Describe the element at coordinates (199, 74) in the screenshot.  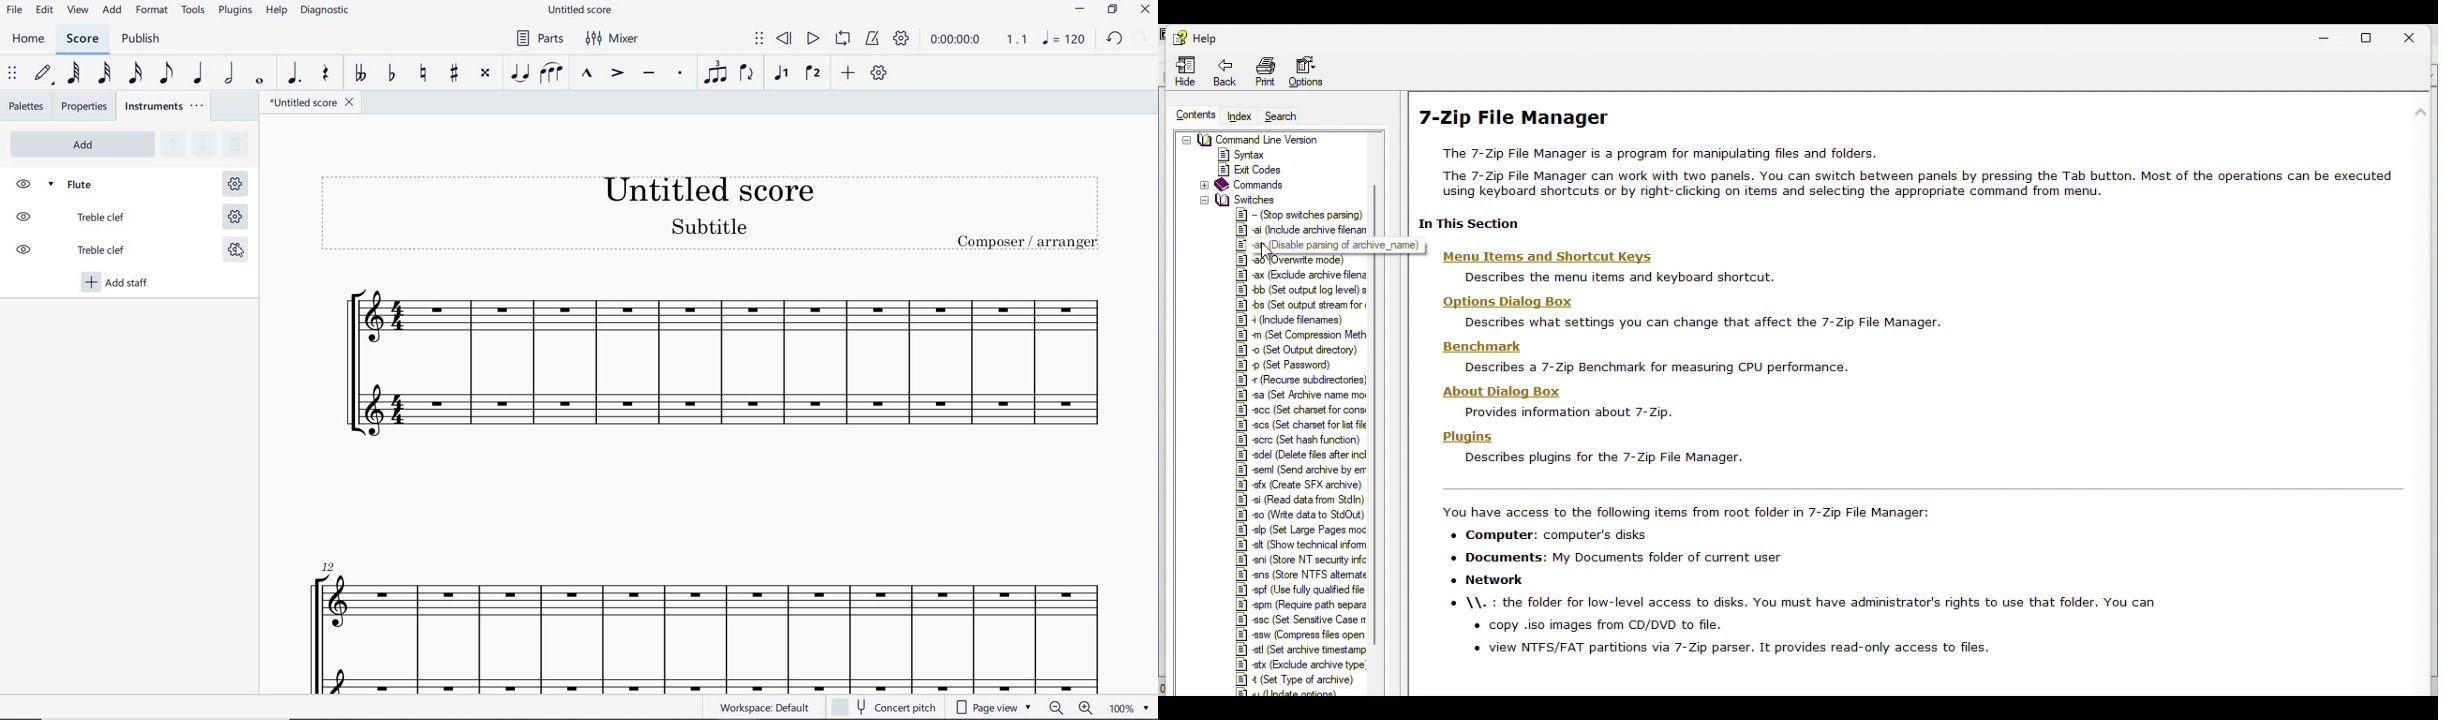
I see `QUARTER NOTE` at that location.